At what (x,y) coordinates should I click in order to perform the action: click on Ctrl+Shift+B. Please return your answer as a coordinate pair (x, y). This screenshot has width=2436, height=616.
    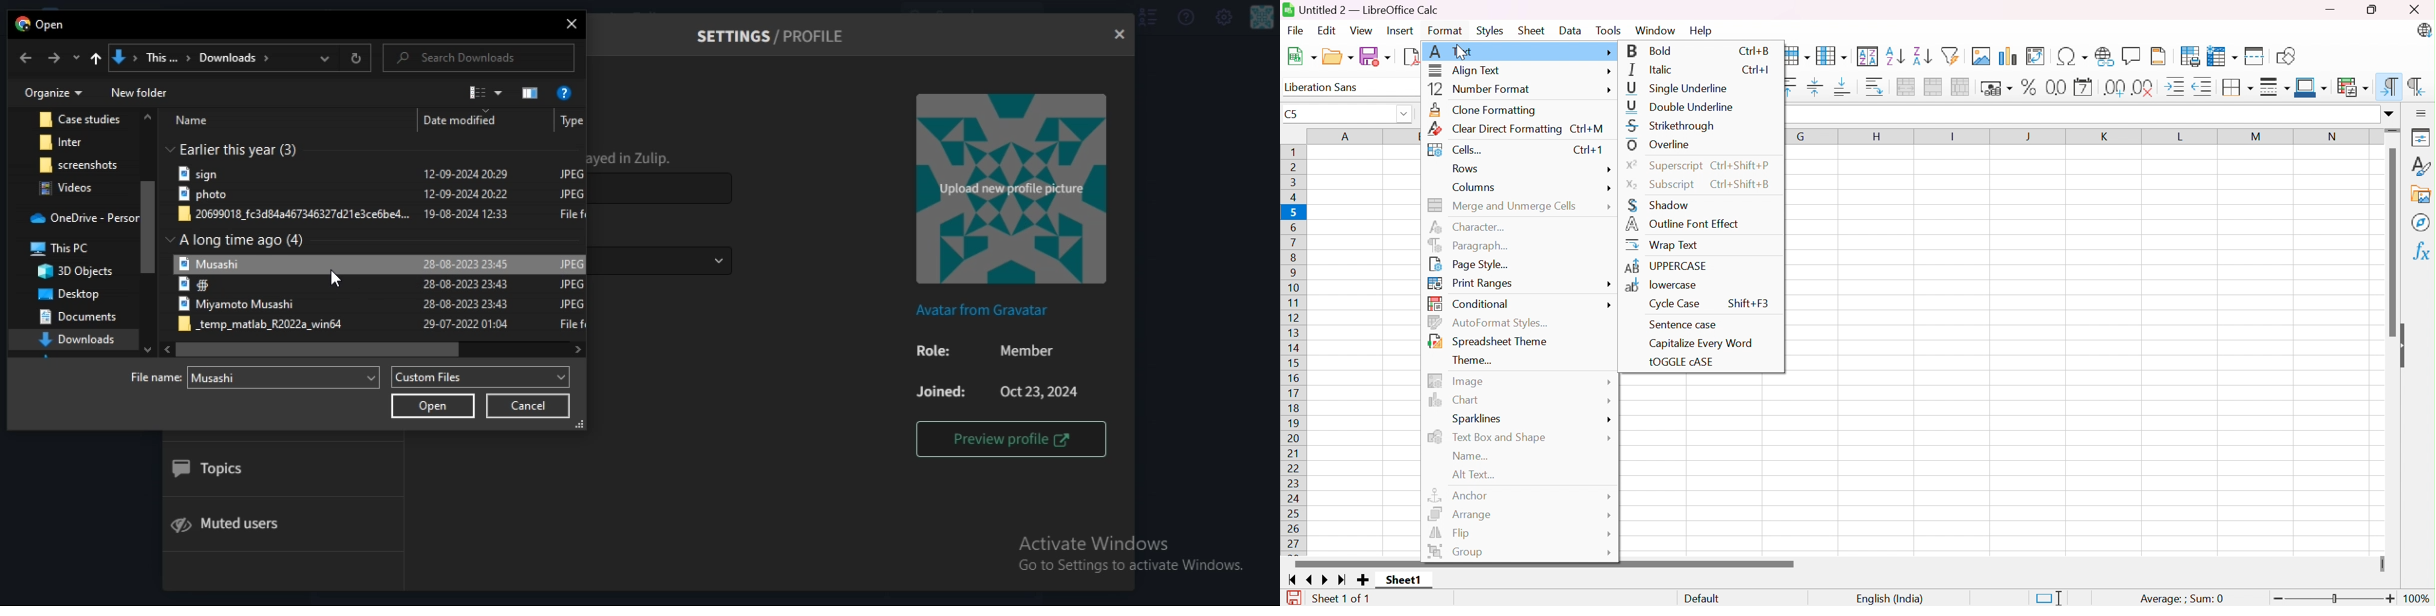
    Looking at the image, I should click on (1746, 184).